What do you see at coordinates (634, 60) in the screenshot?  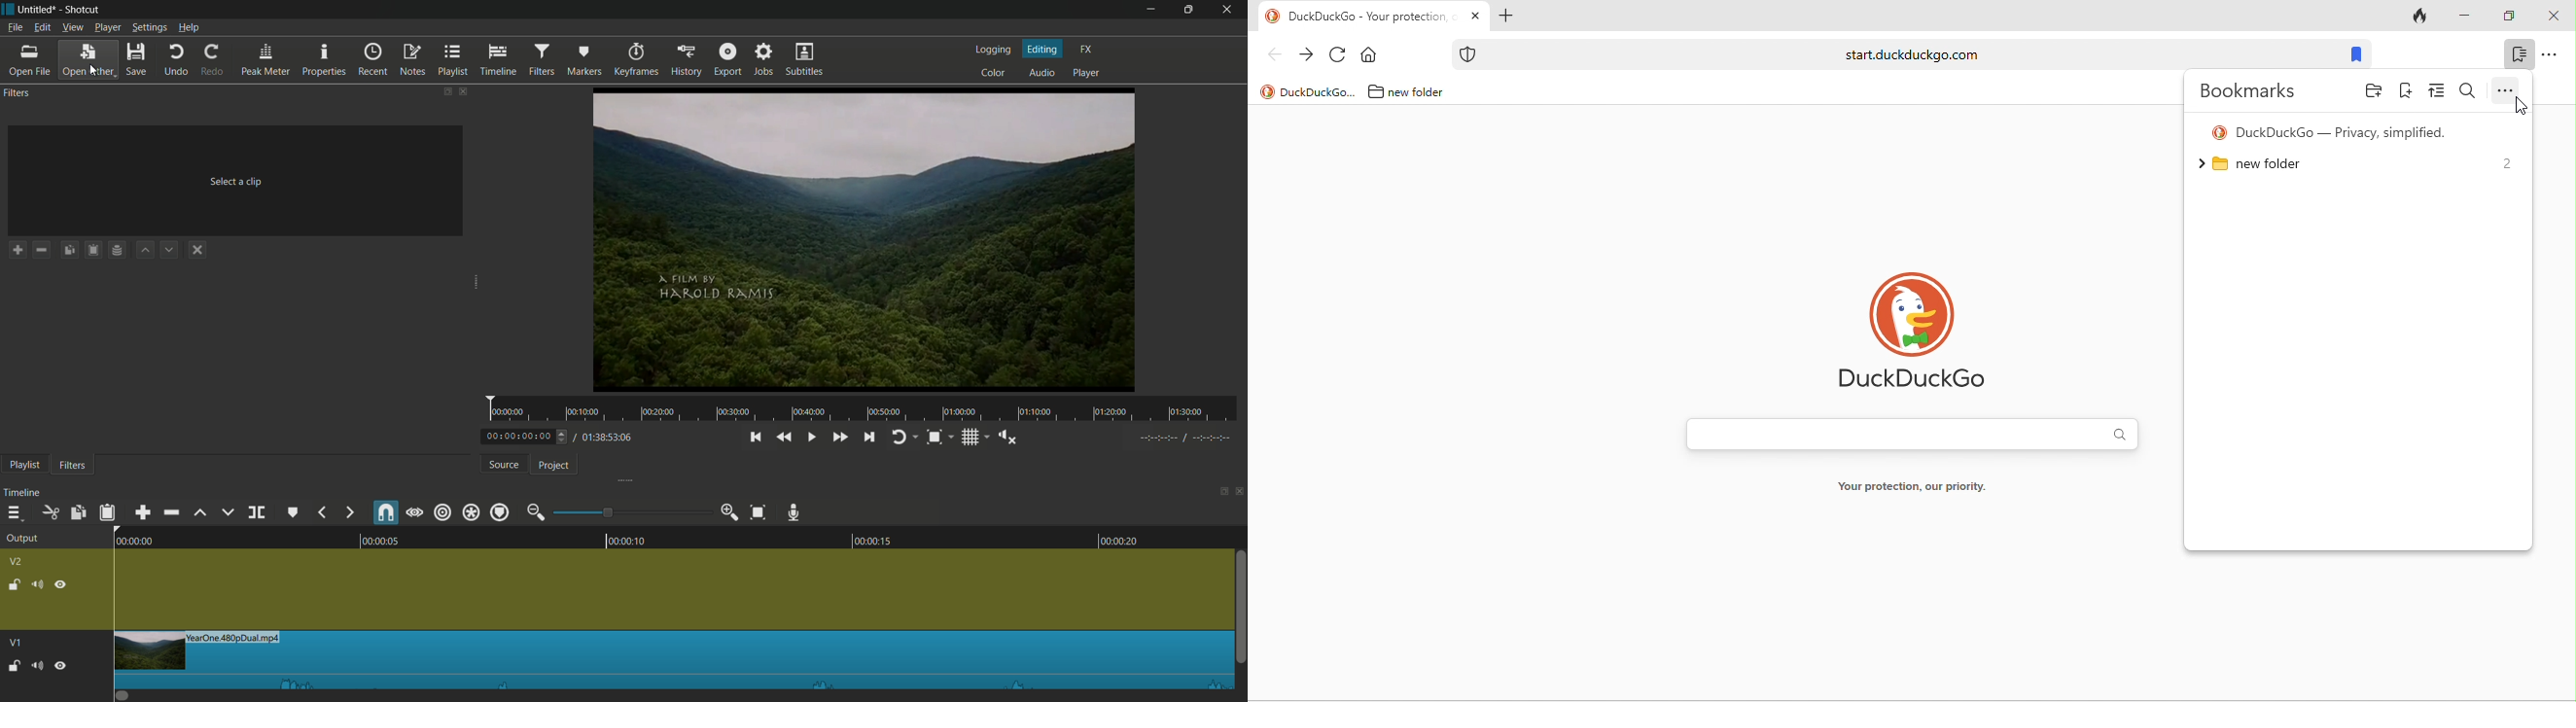 I see `keyframes` at bounding box center [634, 60].